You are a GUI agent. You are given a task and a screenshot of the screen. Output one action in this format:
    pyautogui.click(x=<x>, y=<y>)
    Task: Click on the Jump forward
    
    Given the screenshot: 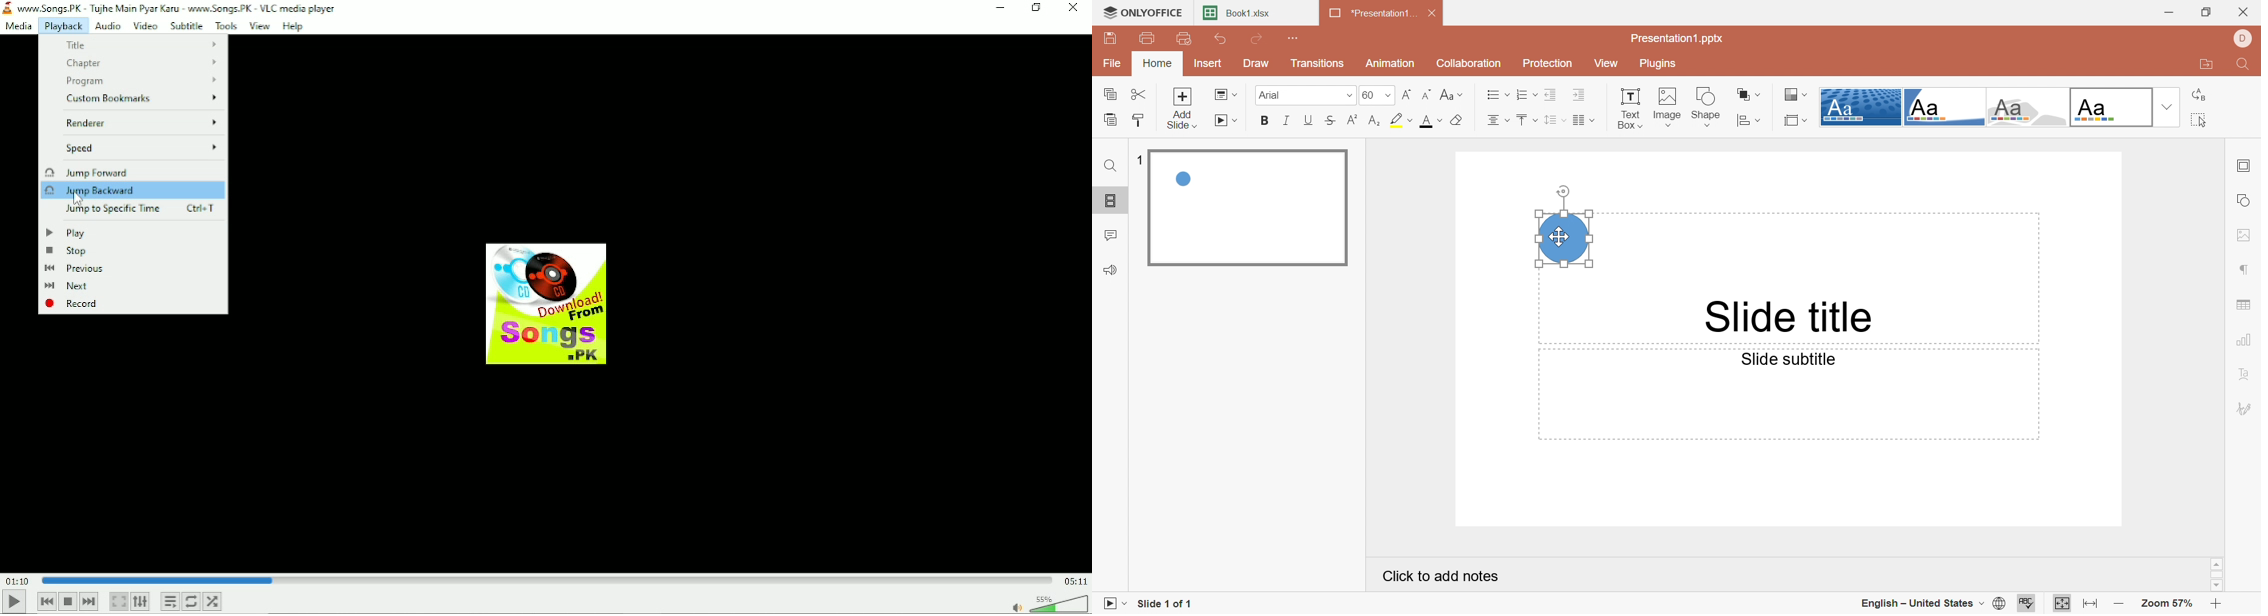 What is the action you would take?
    pyautogui.click(x=86, y=171)
    